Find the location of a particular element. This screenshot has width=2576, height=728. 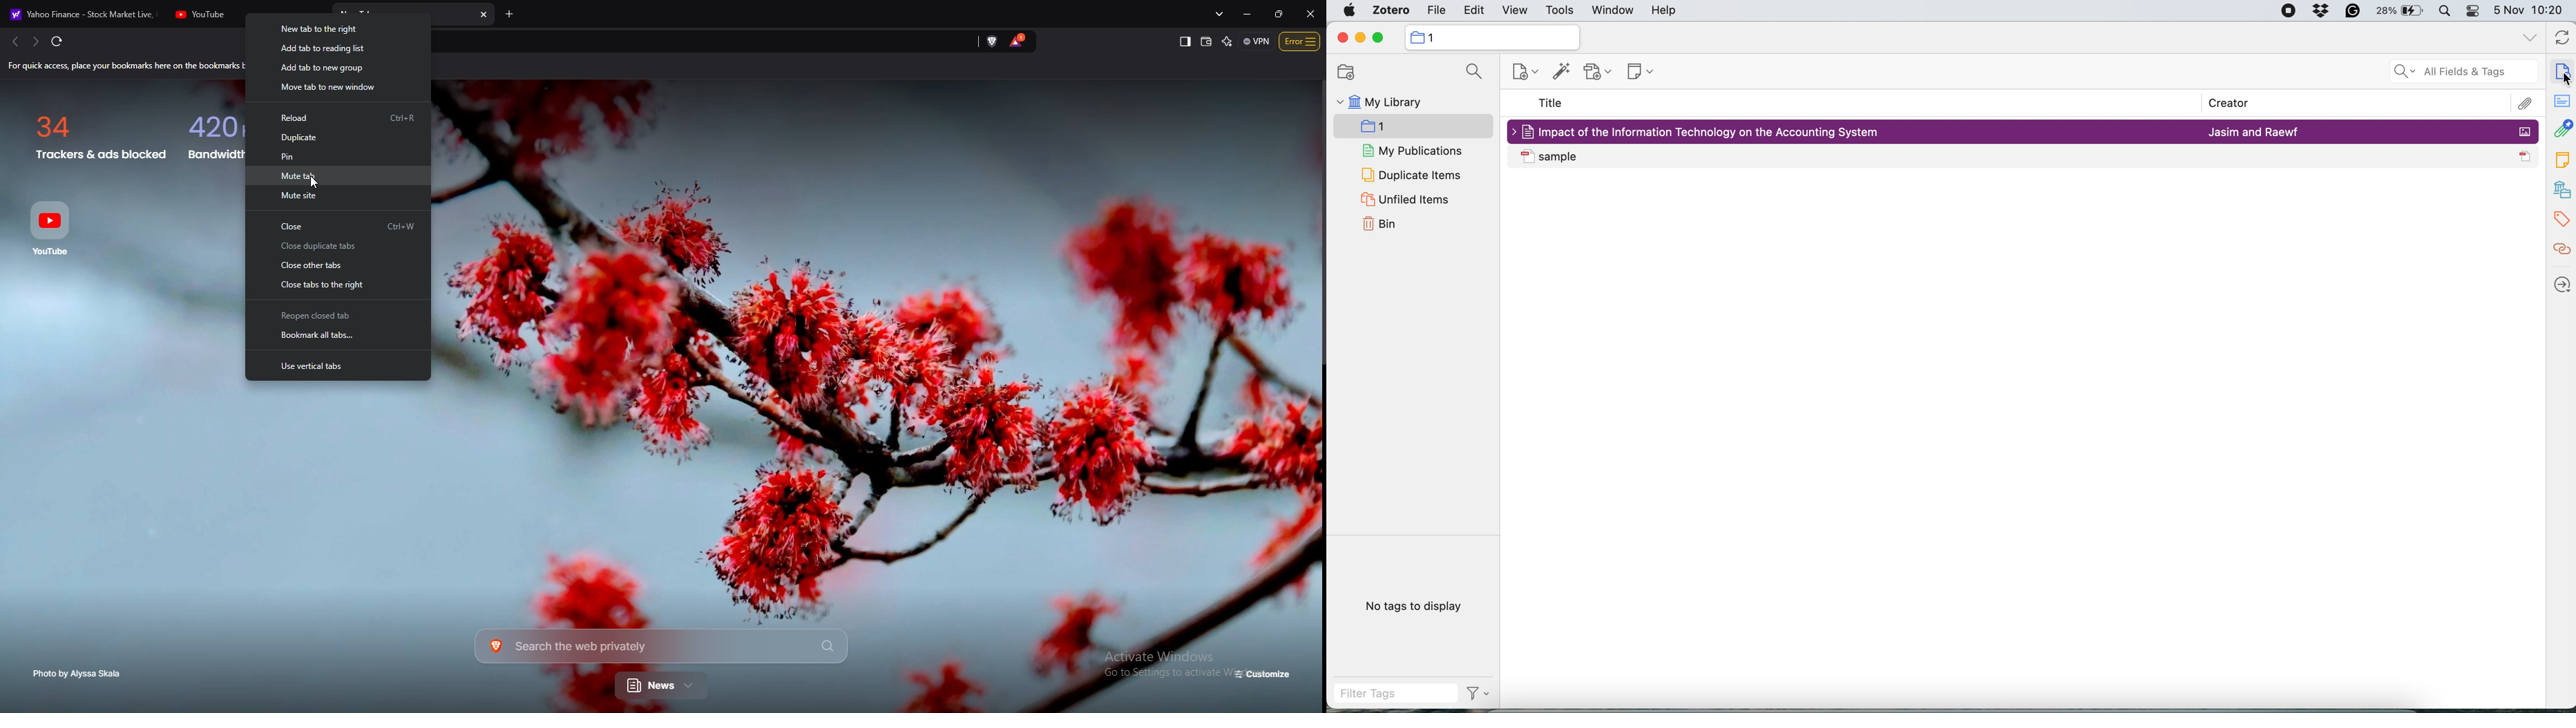

close tab is located at coordinates (484, 15).